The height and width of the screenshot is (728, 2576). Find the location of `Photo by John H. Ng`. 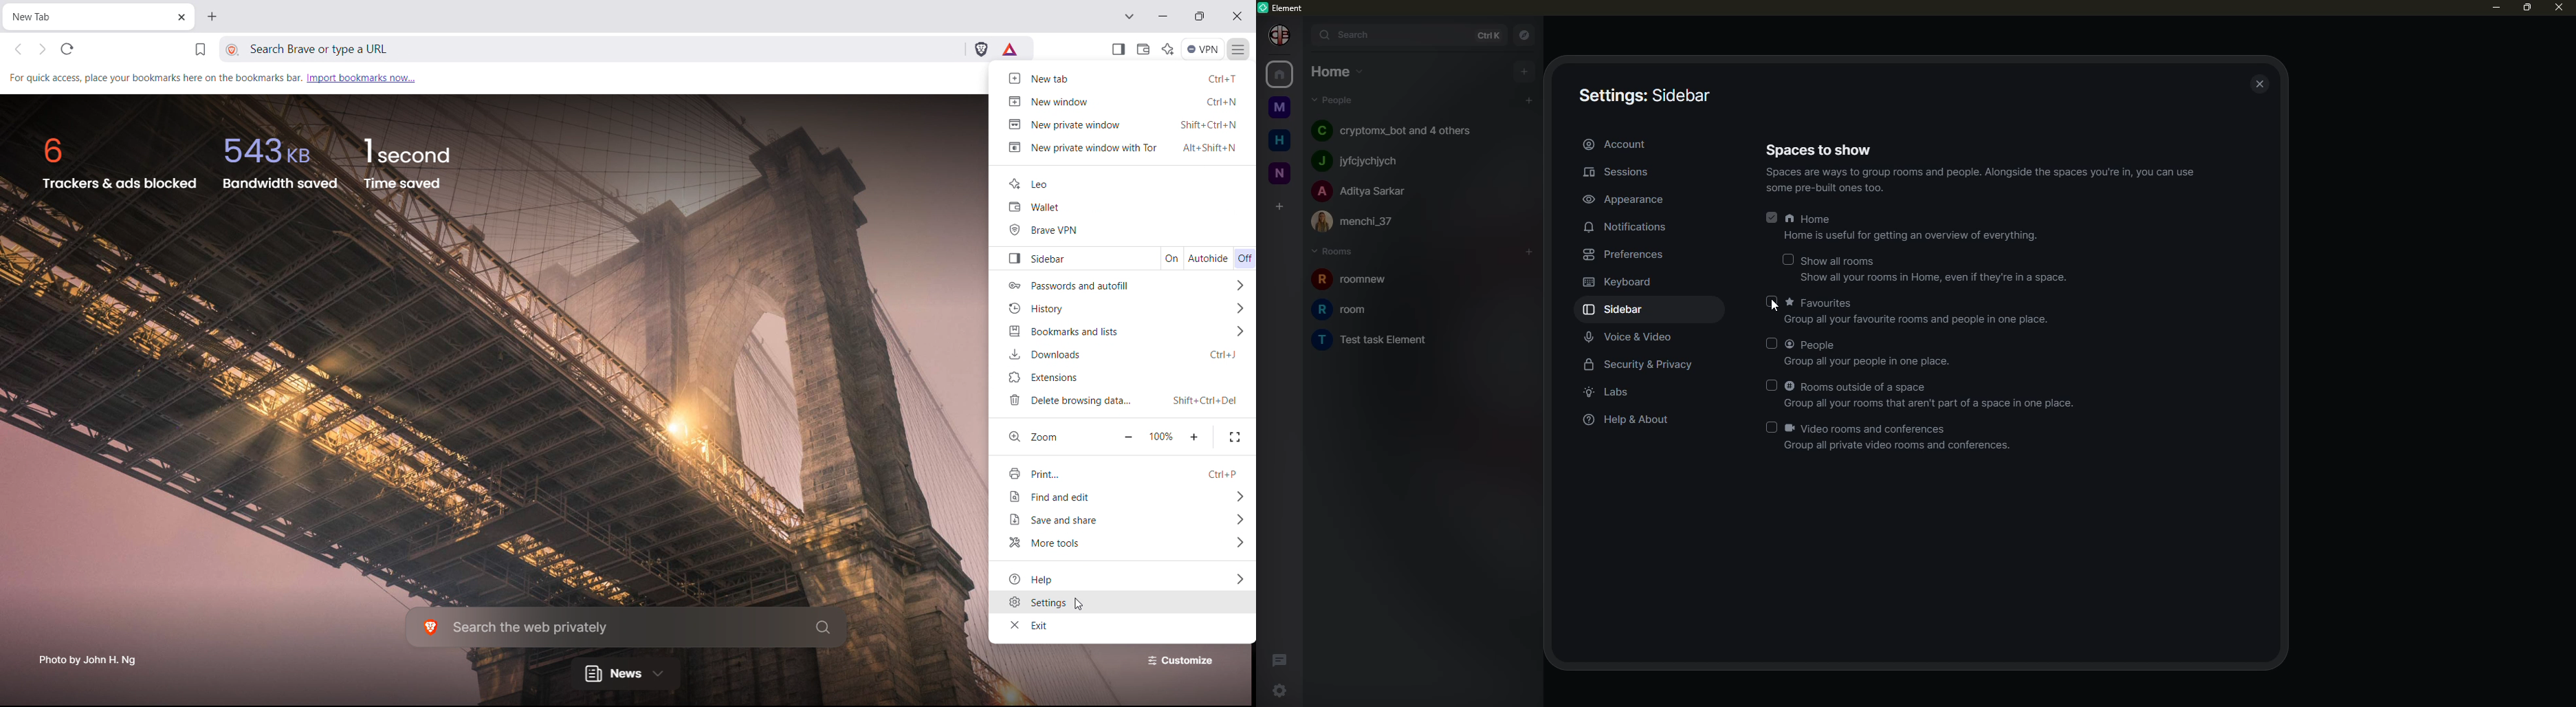

Photo by John H. Ng is located at coordinates (92, 660).